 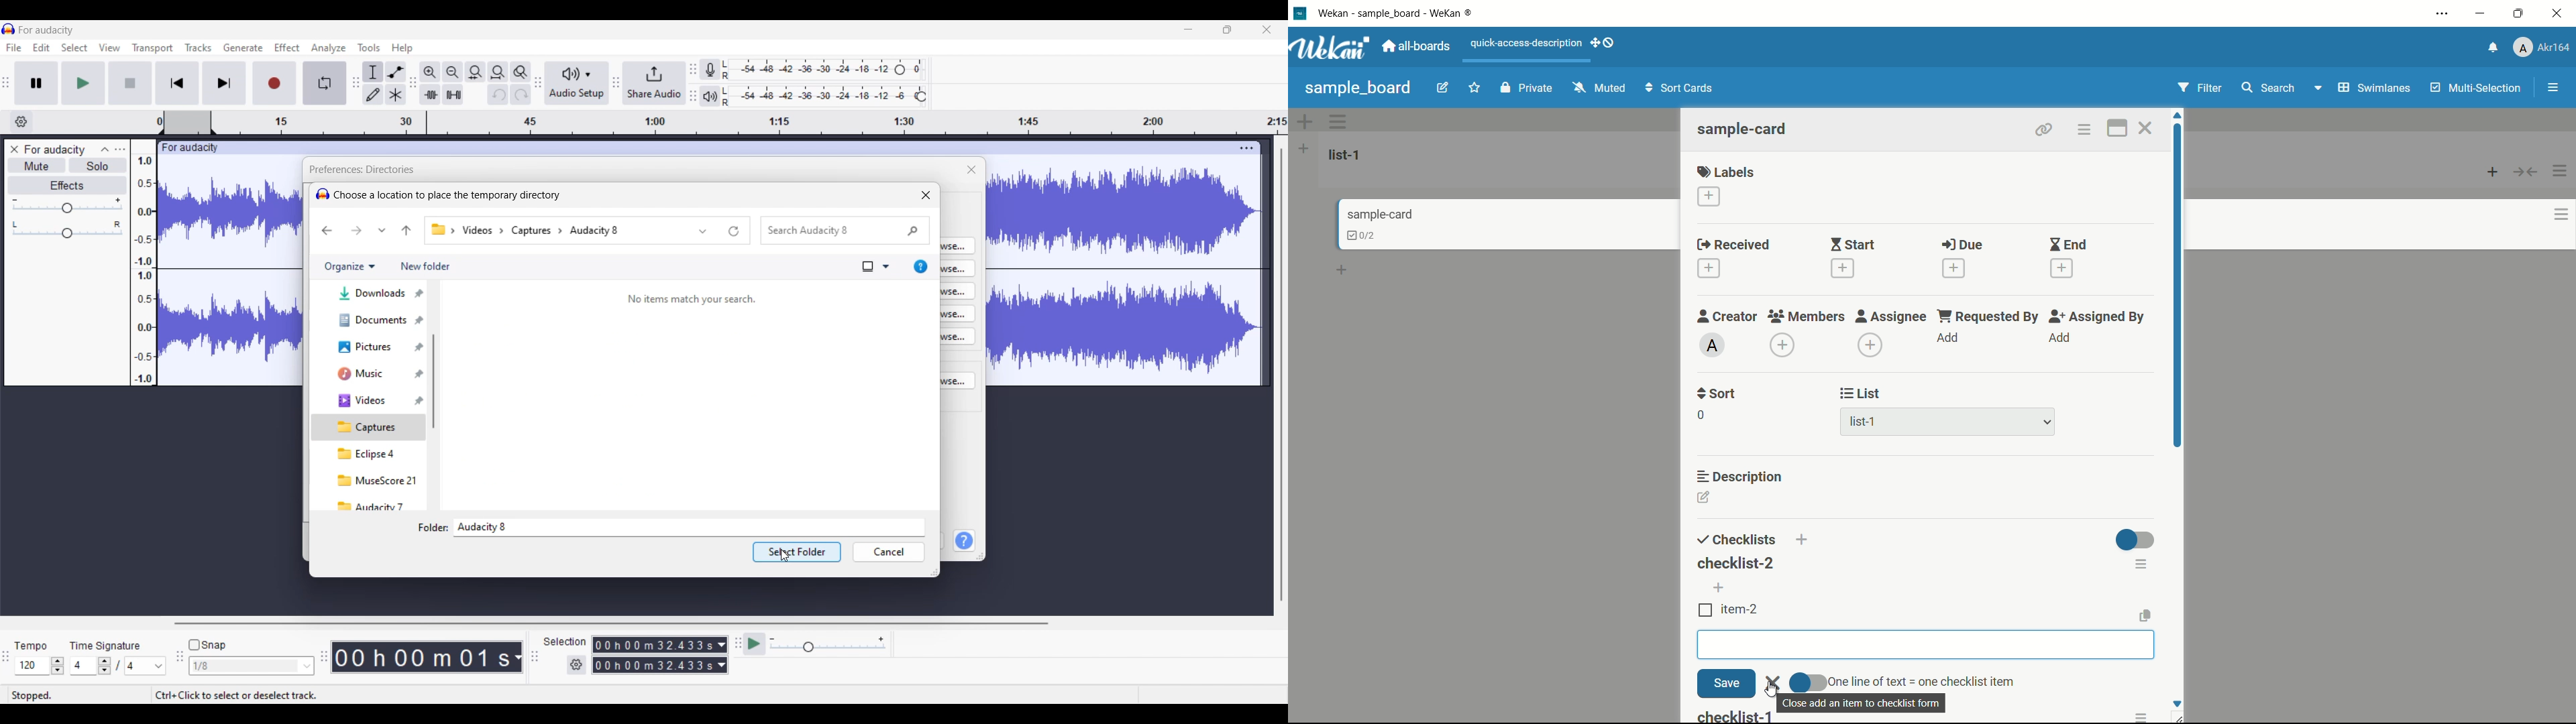 I want to click on Current timestamp of track, so click(x=421, y=657).